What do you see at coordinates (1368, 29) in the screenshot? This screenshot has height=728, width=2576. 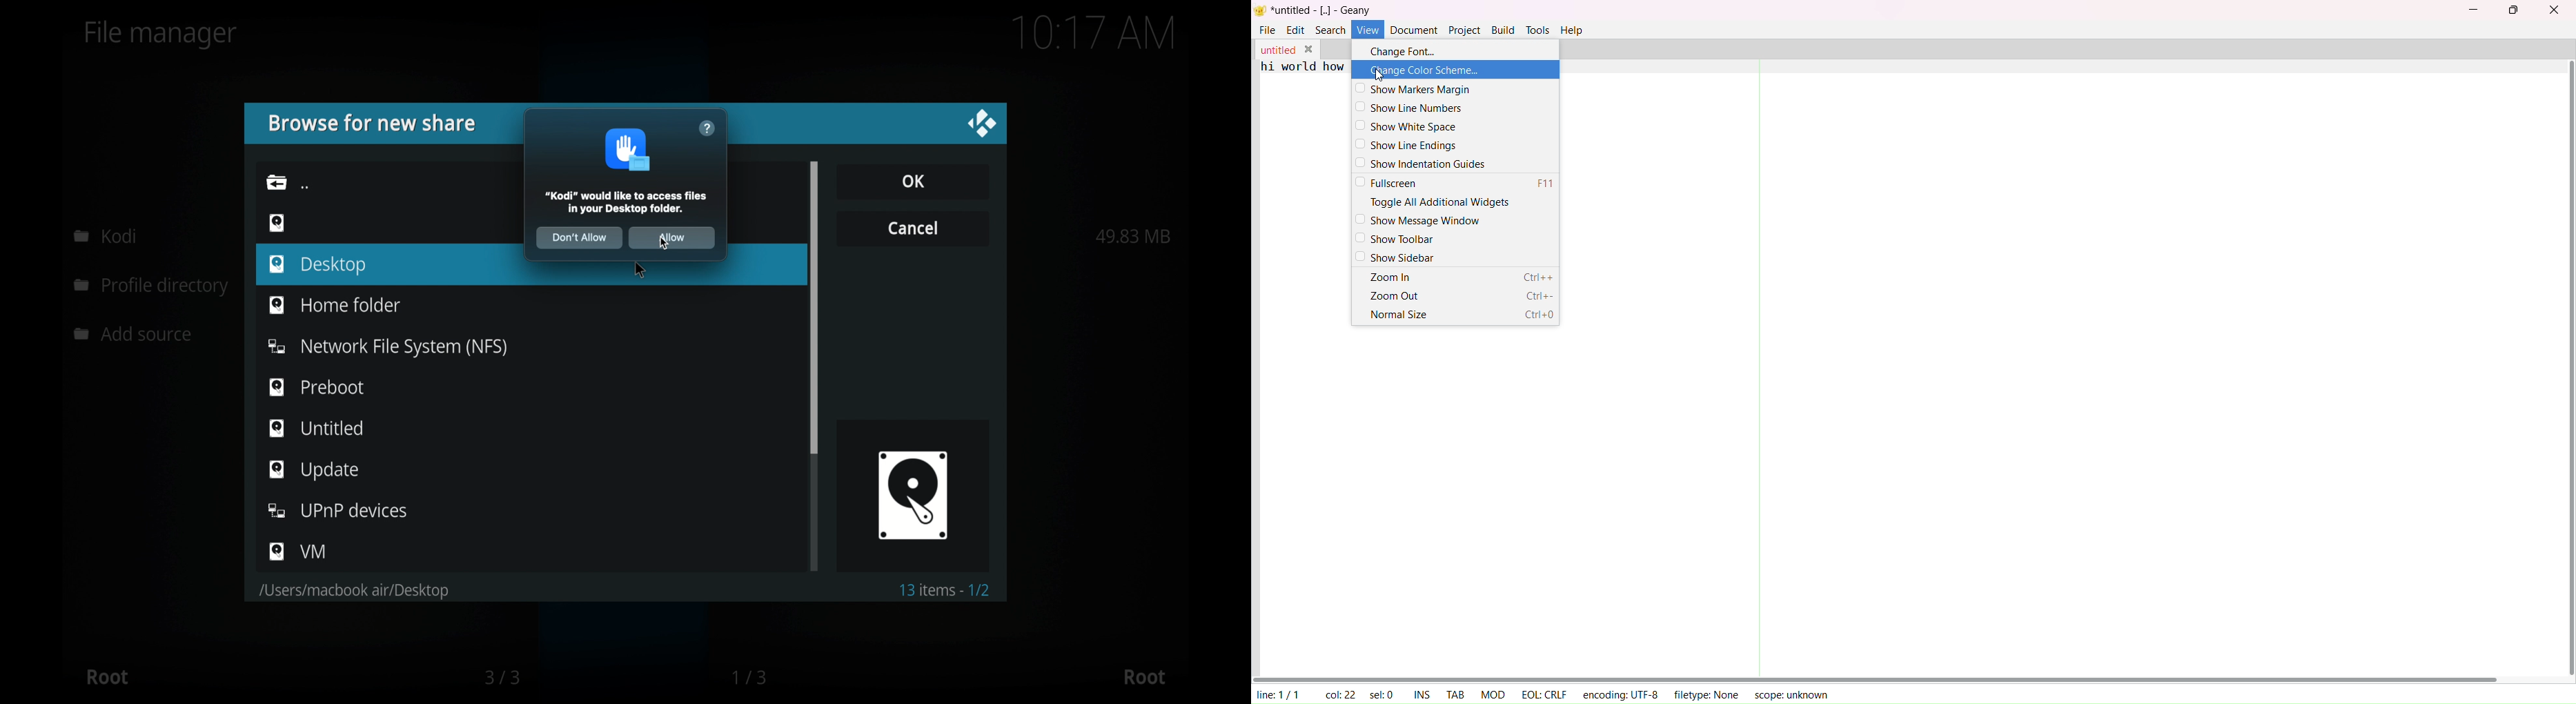 I see `view` at bounding box center [1368, 29].